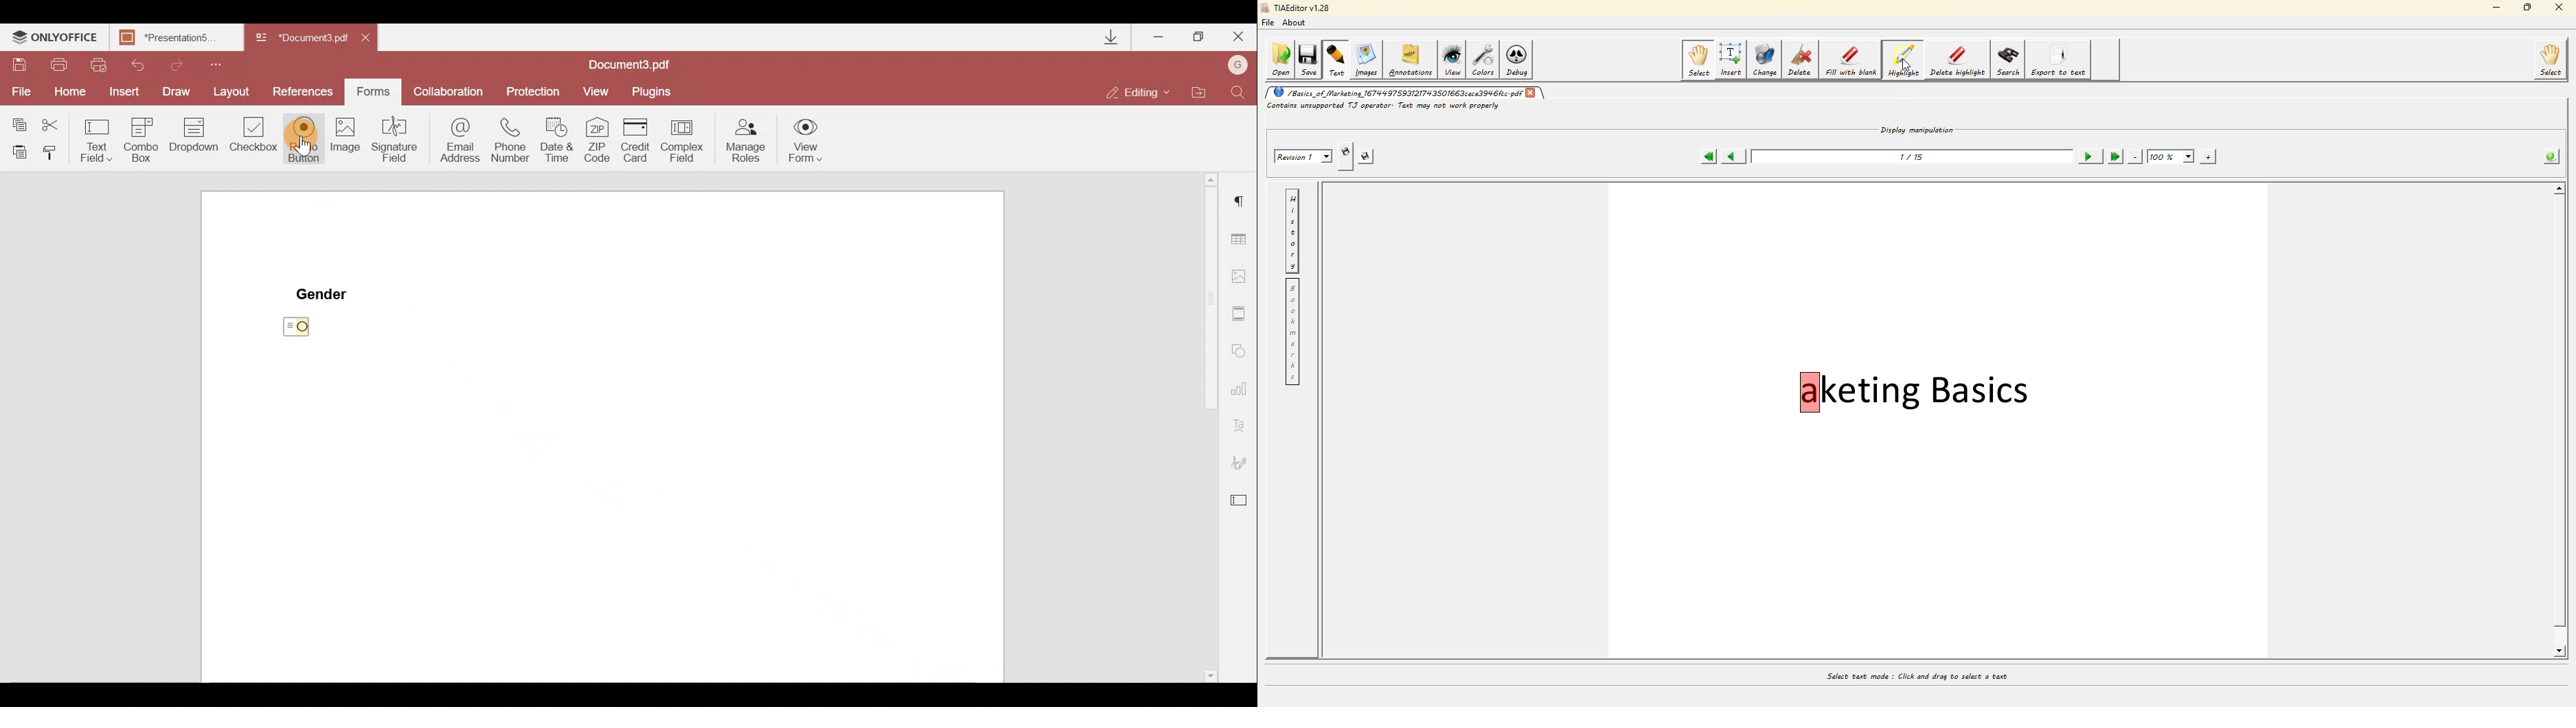 Image resolution: width=2576 pixels, height=728 pixels. Describe the element at coordinates (1913, 673) in the screenshot. I see `select text mode: click and drag to select` at that location.